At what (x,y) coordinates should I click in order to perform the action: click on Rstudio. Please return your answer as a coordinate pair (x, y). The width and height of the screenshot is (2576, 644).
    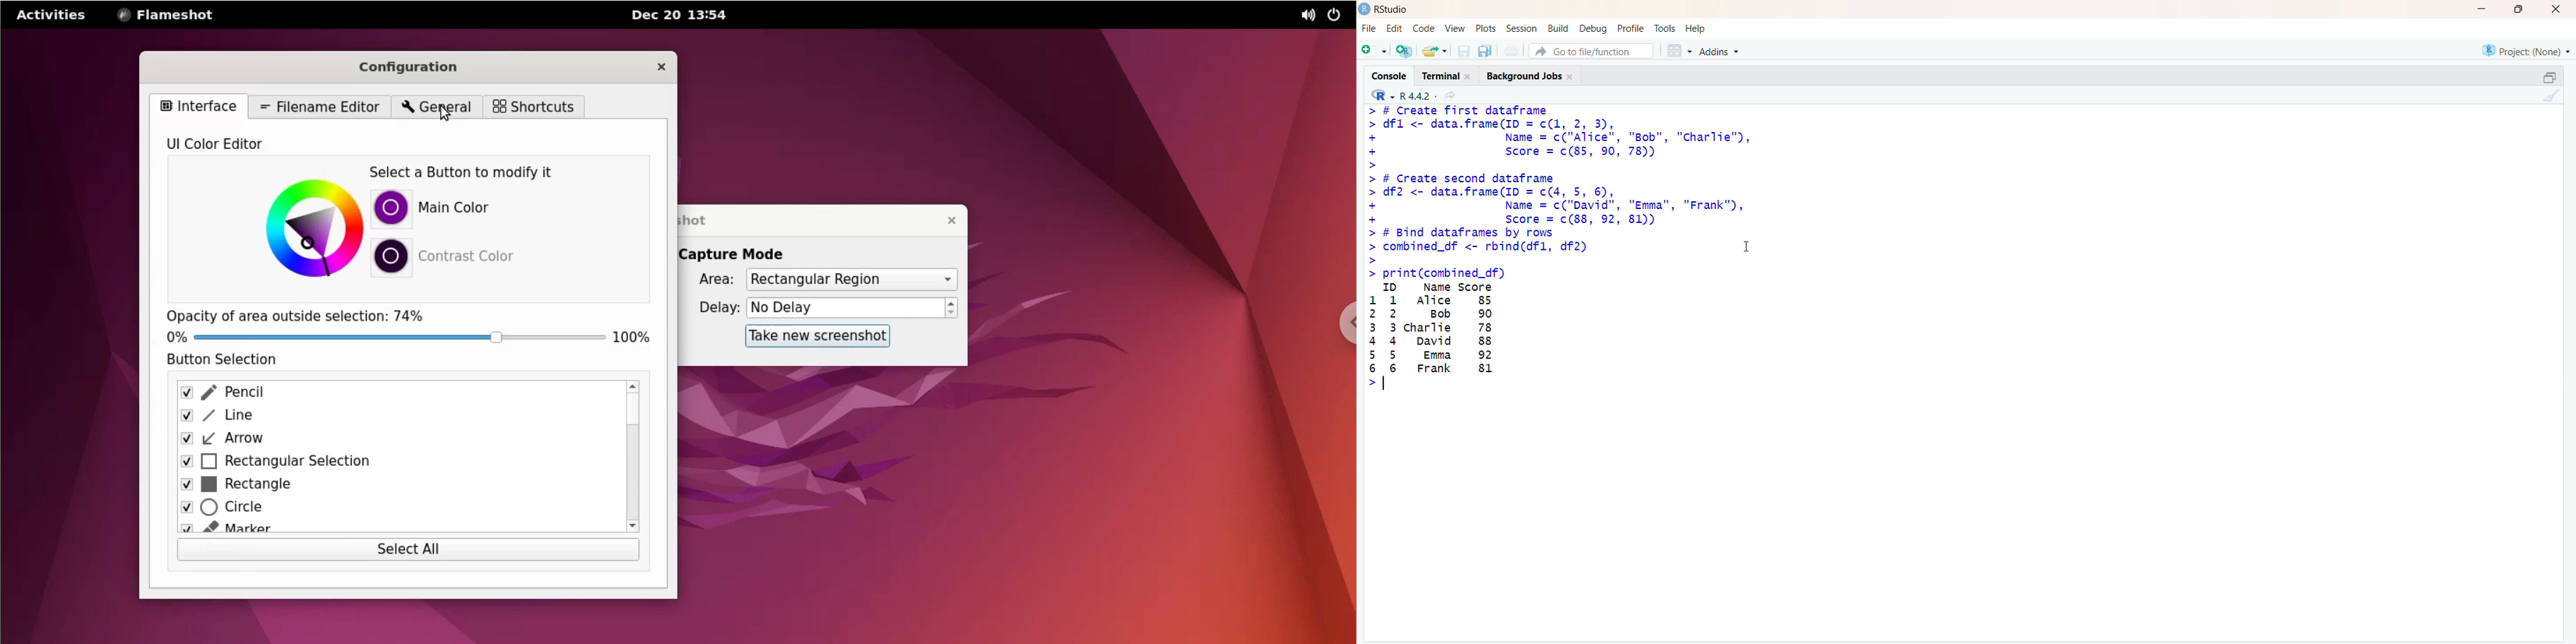
    Looking at the image, I should click on (1392, 9).